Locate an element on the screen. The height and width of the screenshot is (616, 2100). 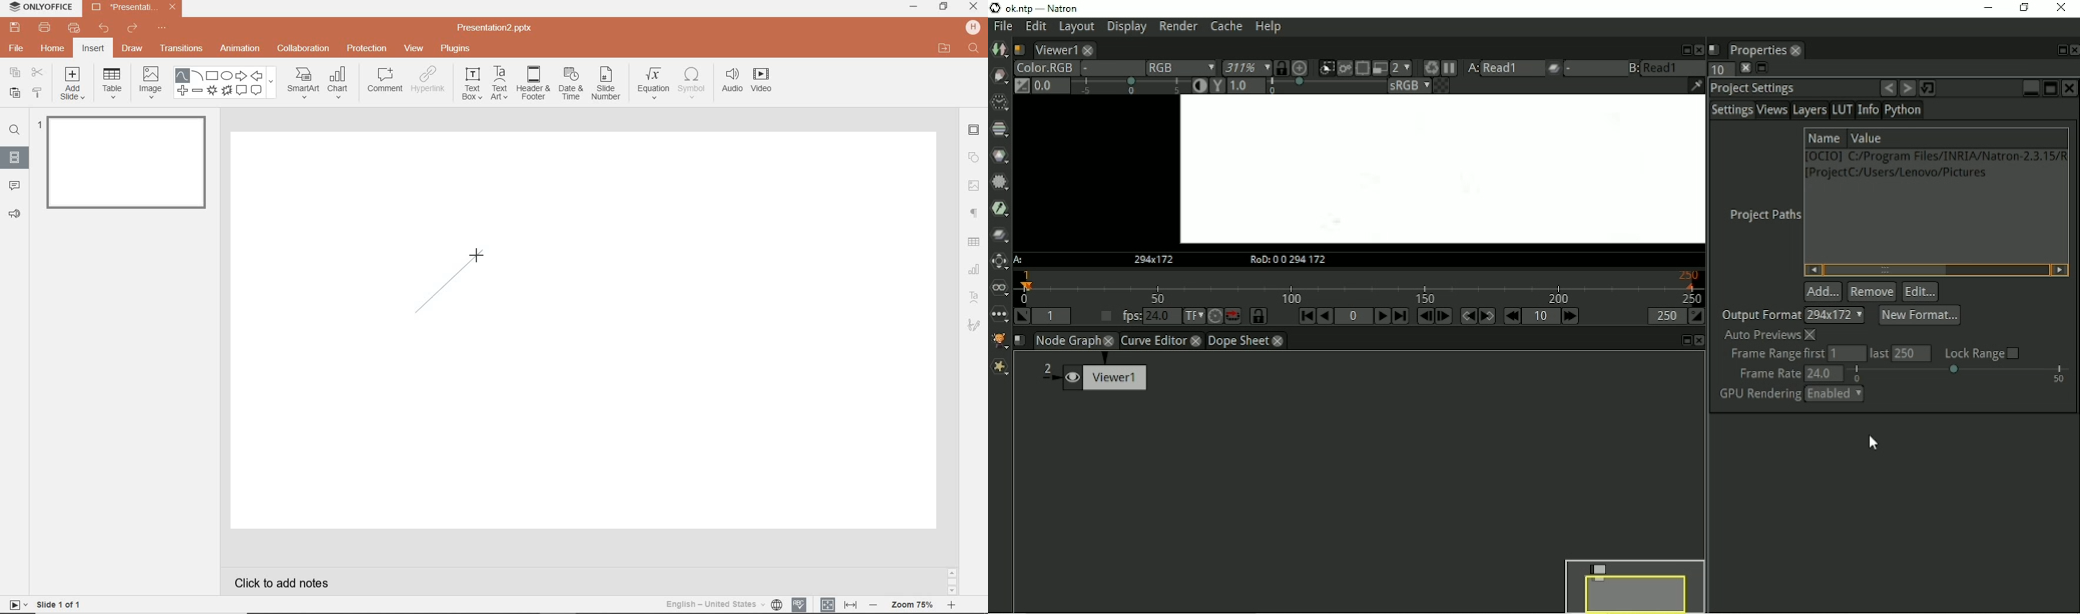
Project Paths is located at coordinates (1763, 216).